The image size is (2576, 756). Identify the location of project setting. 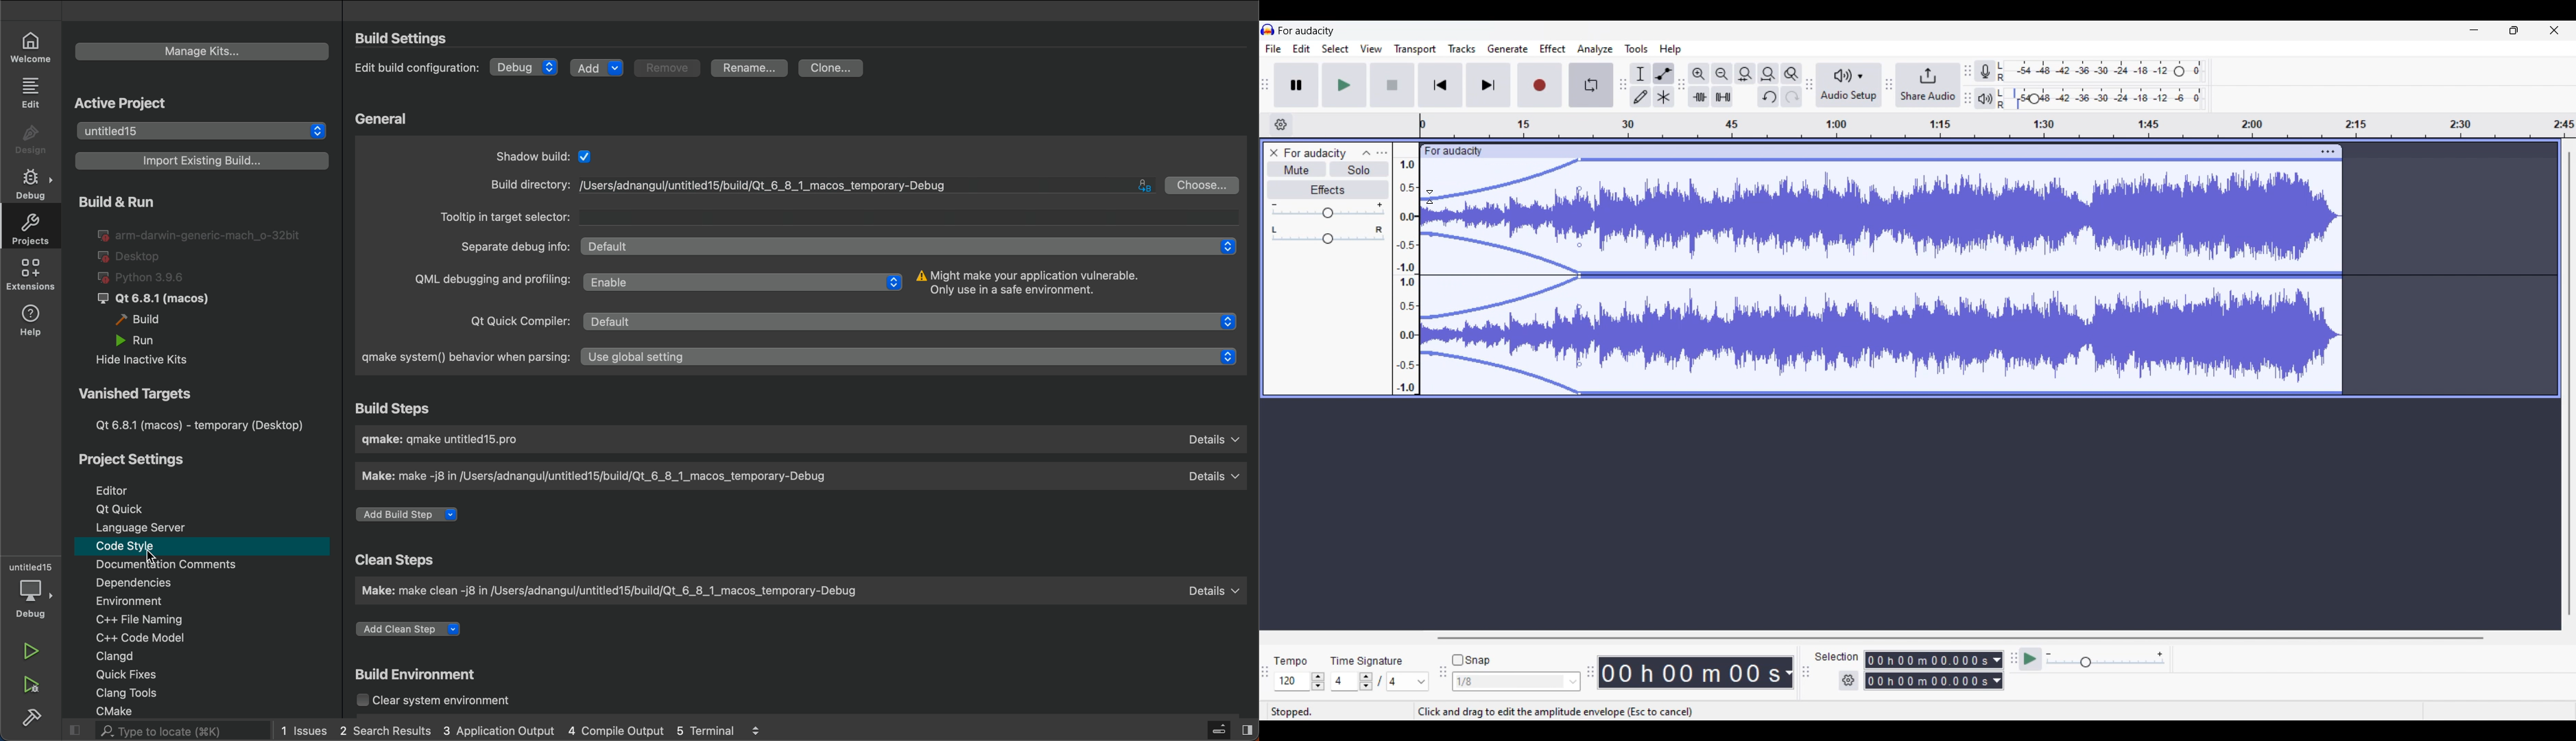
(137, 461).